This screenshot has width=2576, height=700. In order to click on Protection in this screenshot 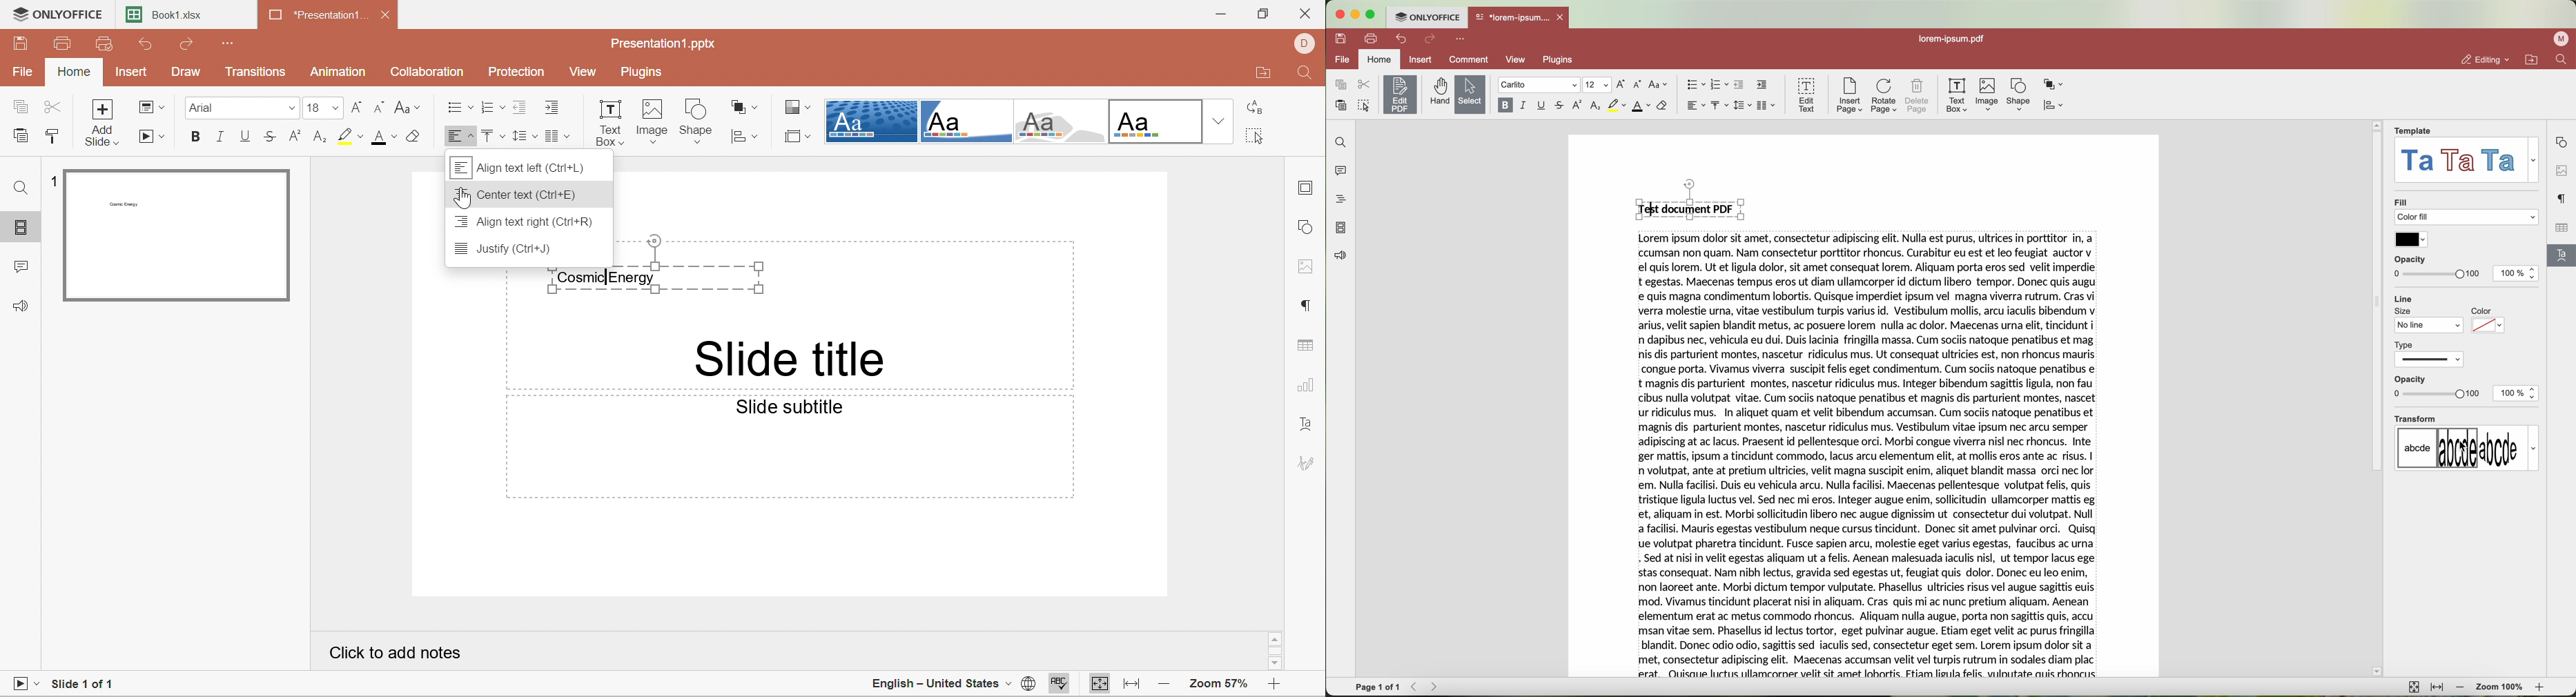, I will do `click(517, 70)`.